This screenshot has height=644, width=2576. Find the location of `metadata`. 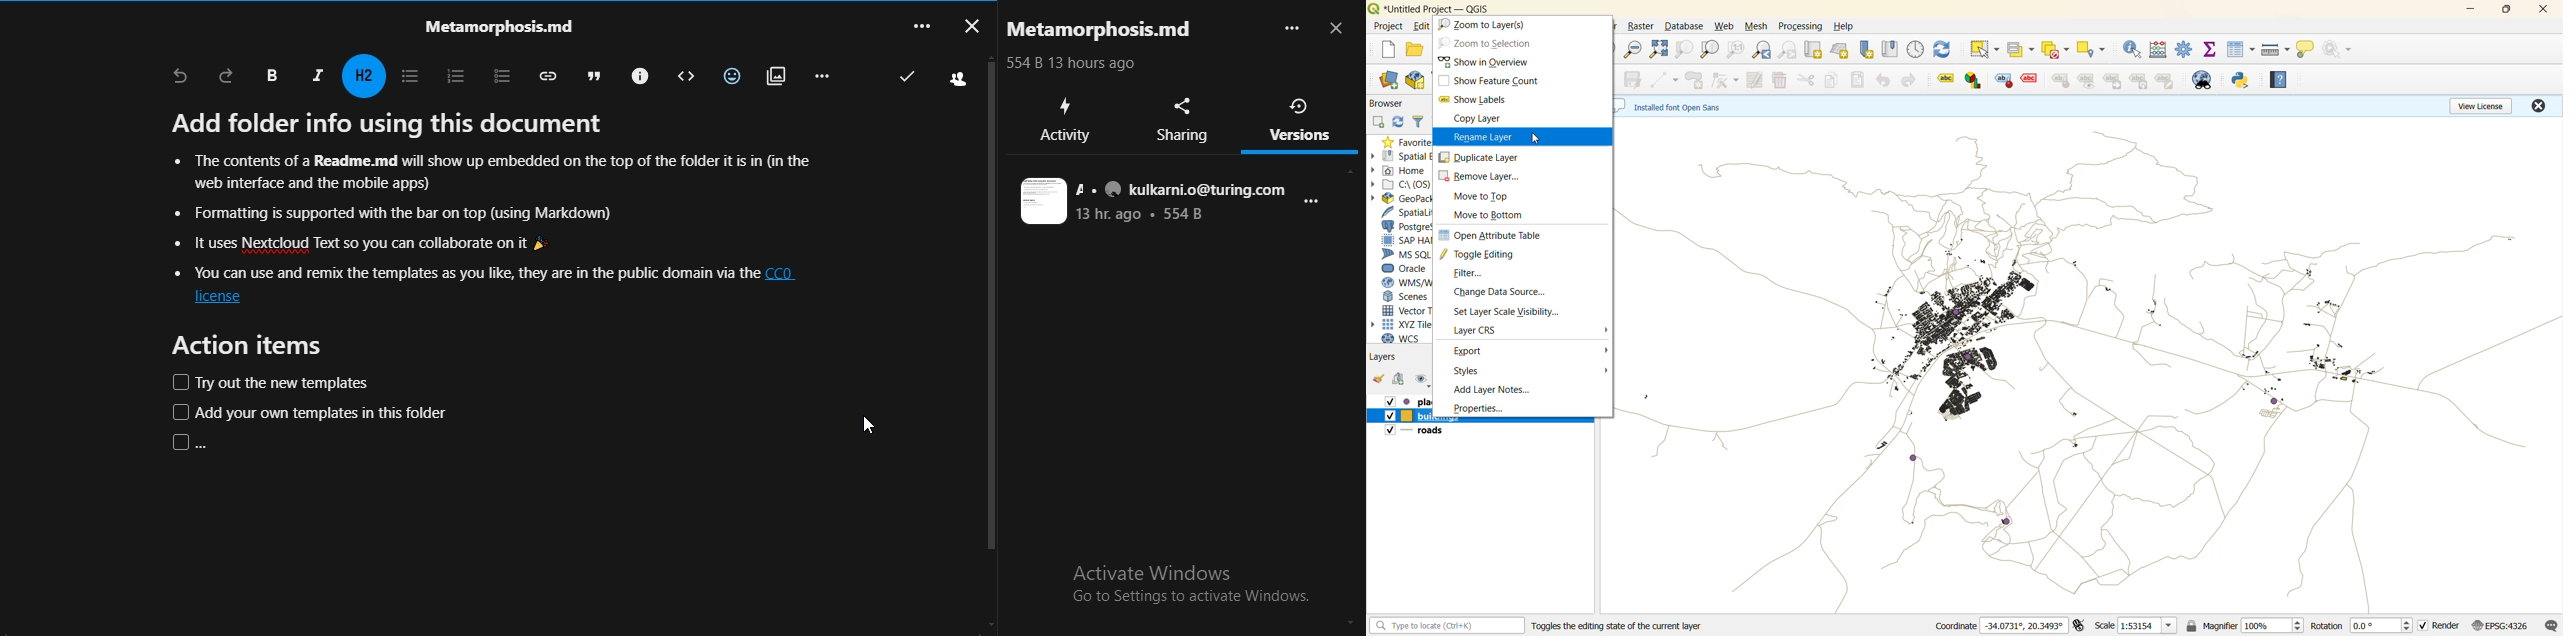

metadata is located at coordinates (1677, 105).